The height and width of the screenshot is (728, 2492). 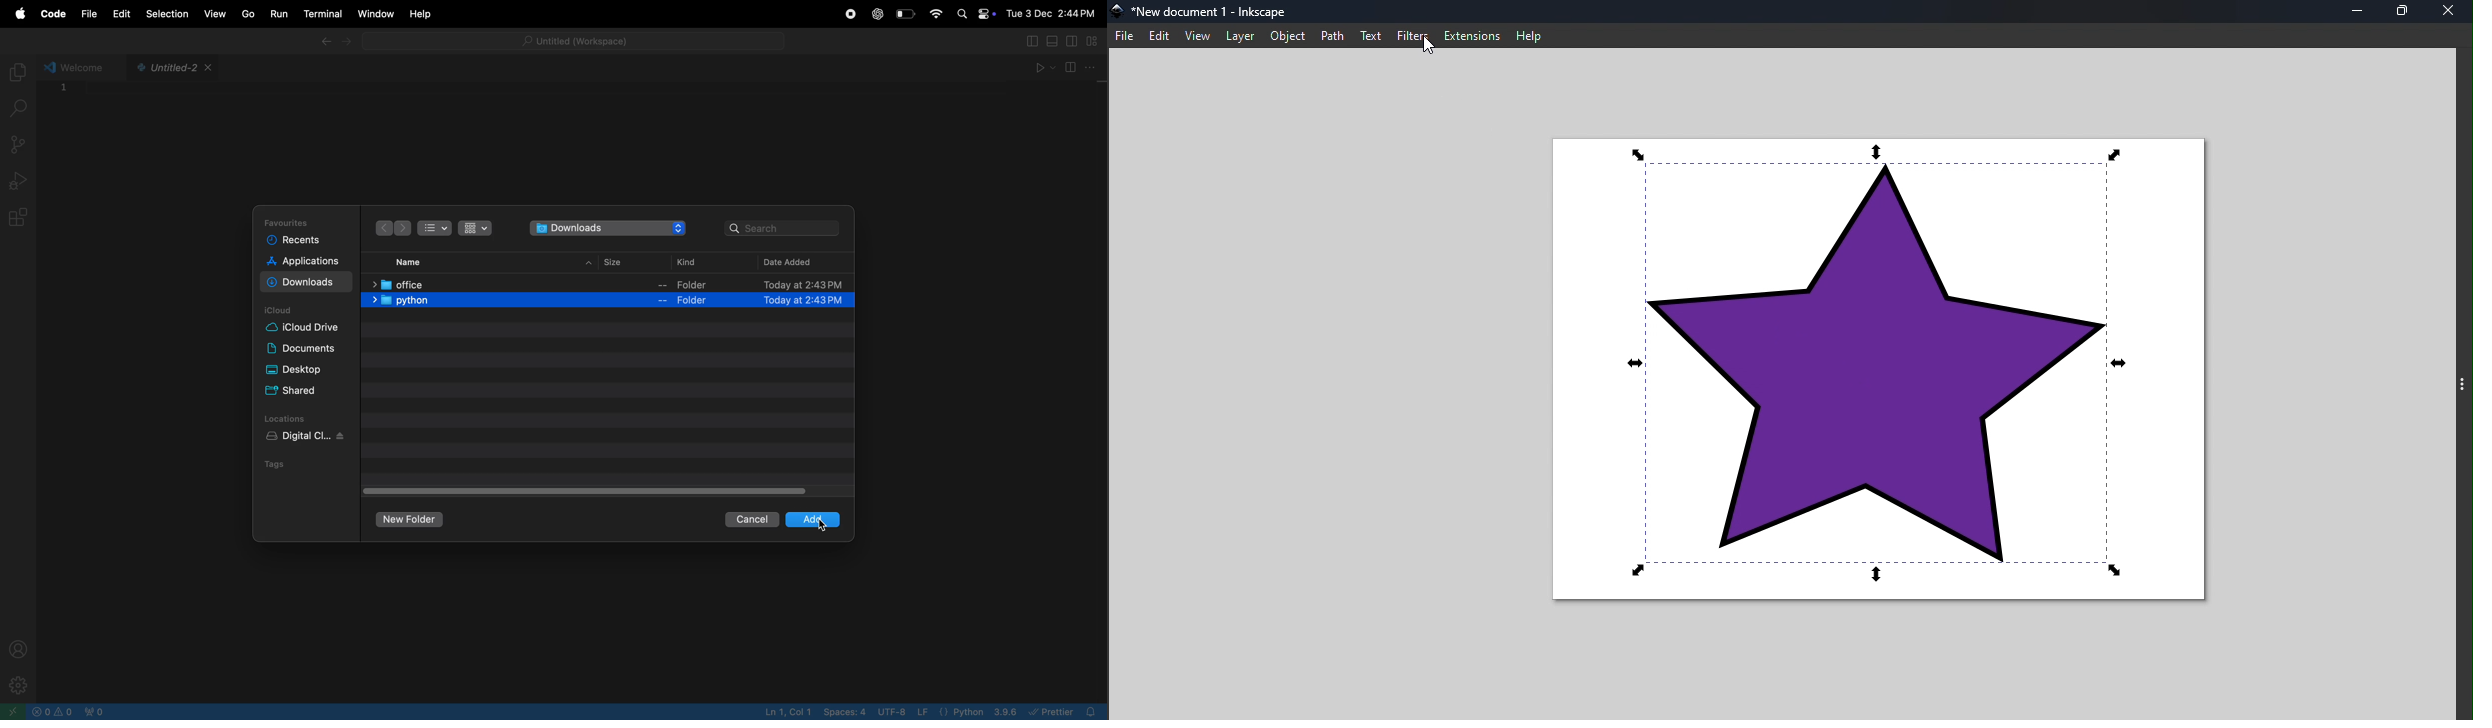 What do you see at coordinates (354, 43) in the screenshot?
I see `forward` at bounding box center [354, 43].